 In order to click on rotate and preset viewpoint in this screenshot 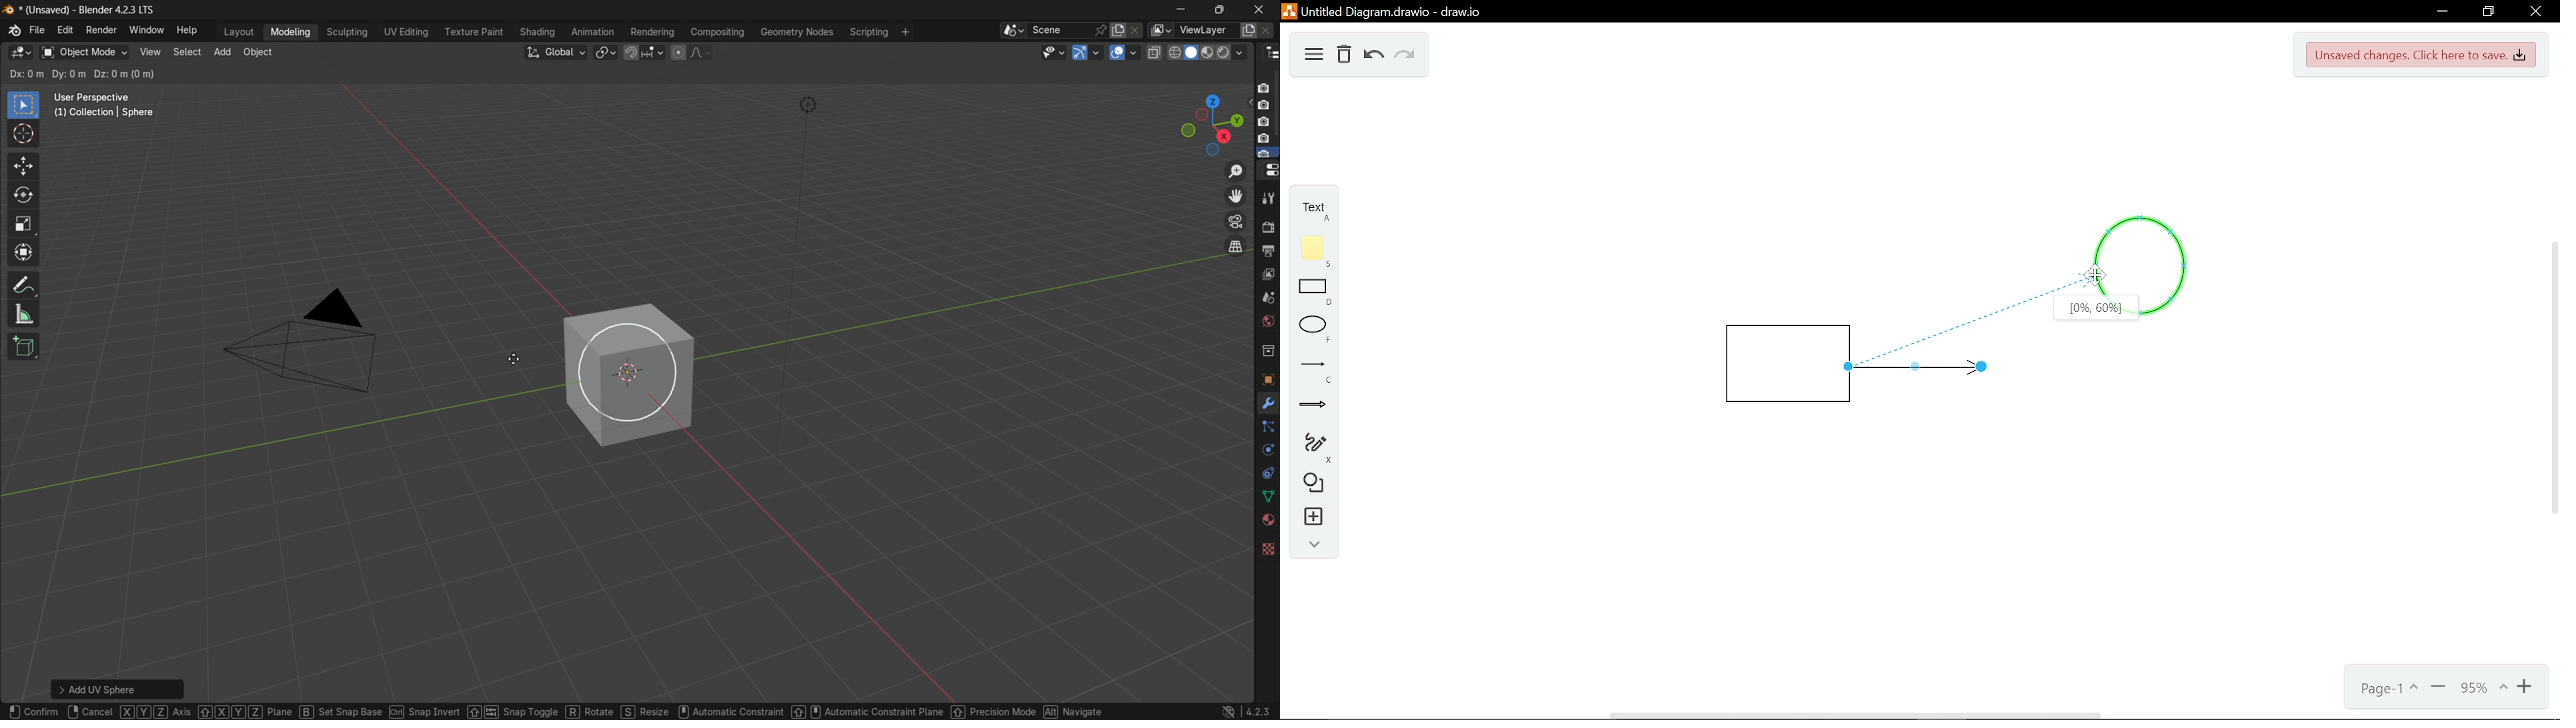, I will do `click(1209, 123)`.